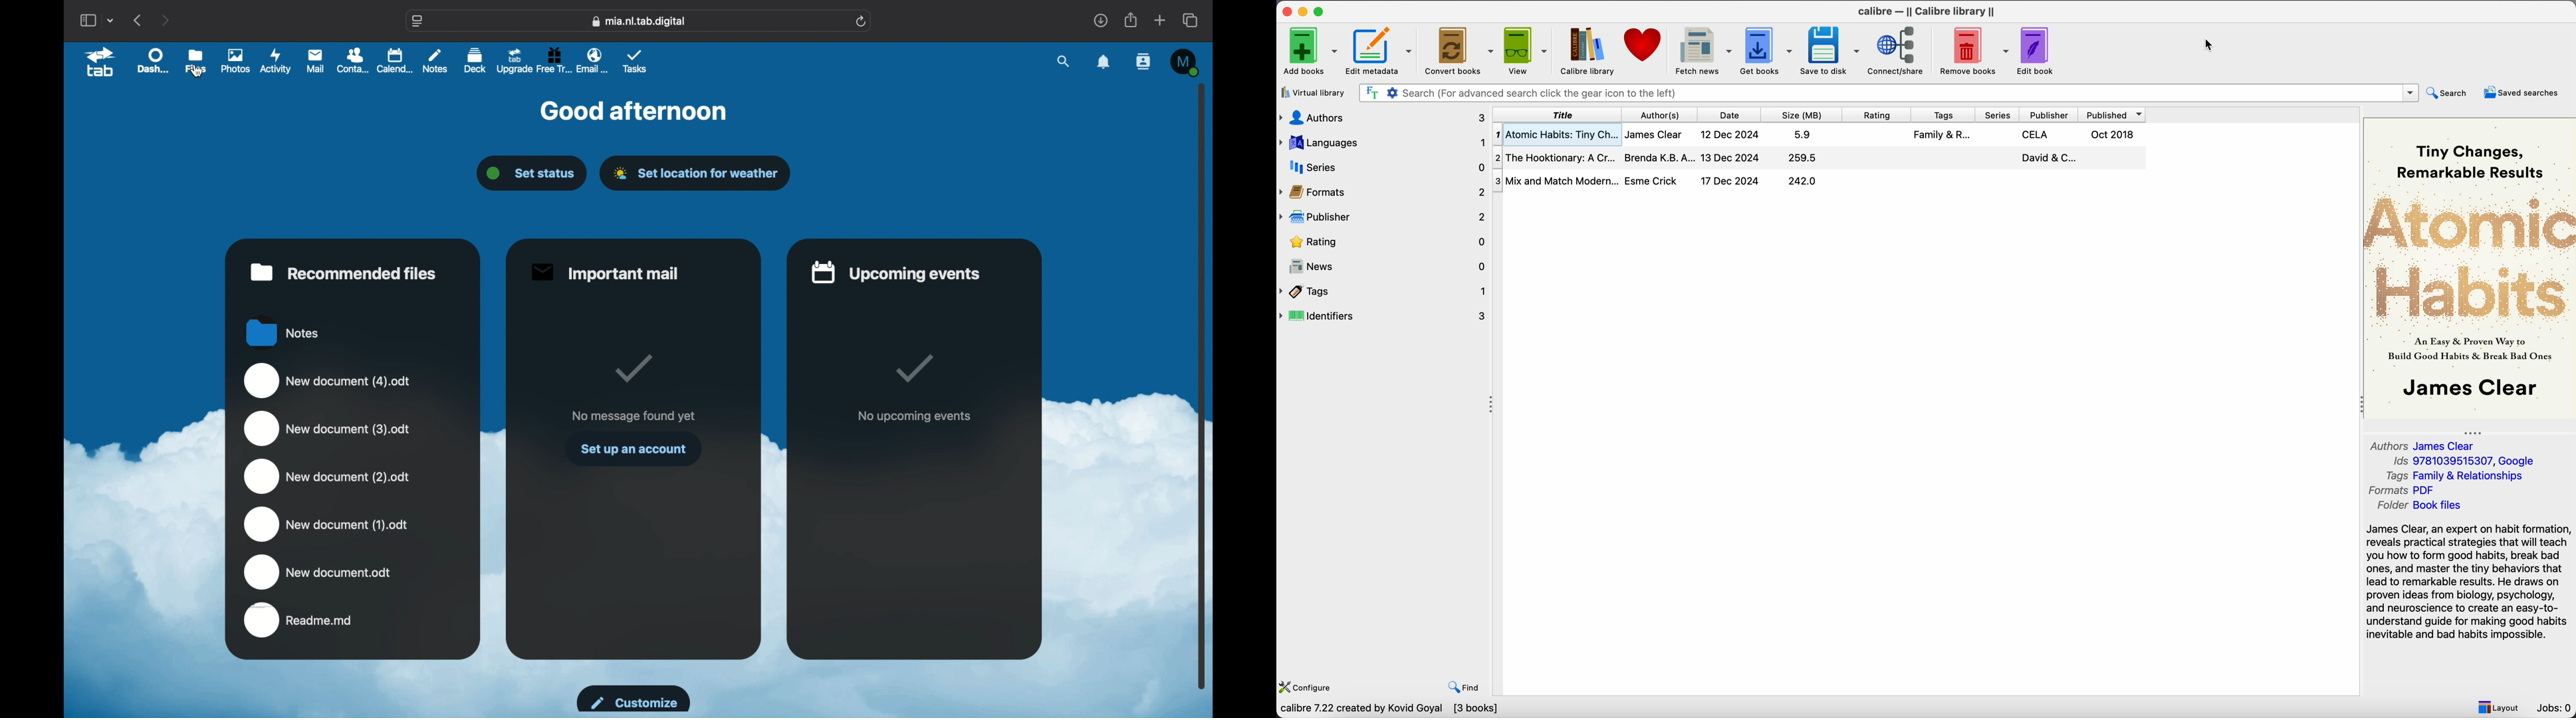 The width and height of the screenshot is (2576, 728). I want to click on show sidebar, so click(86, 20).